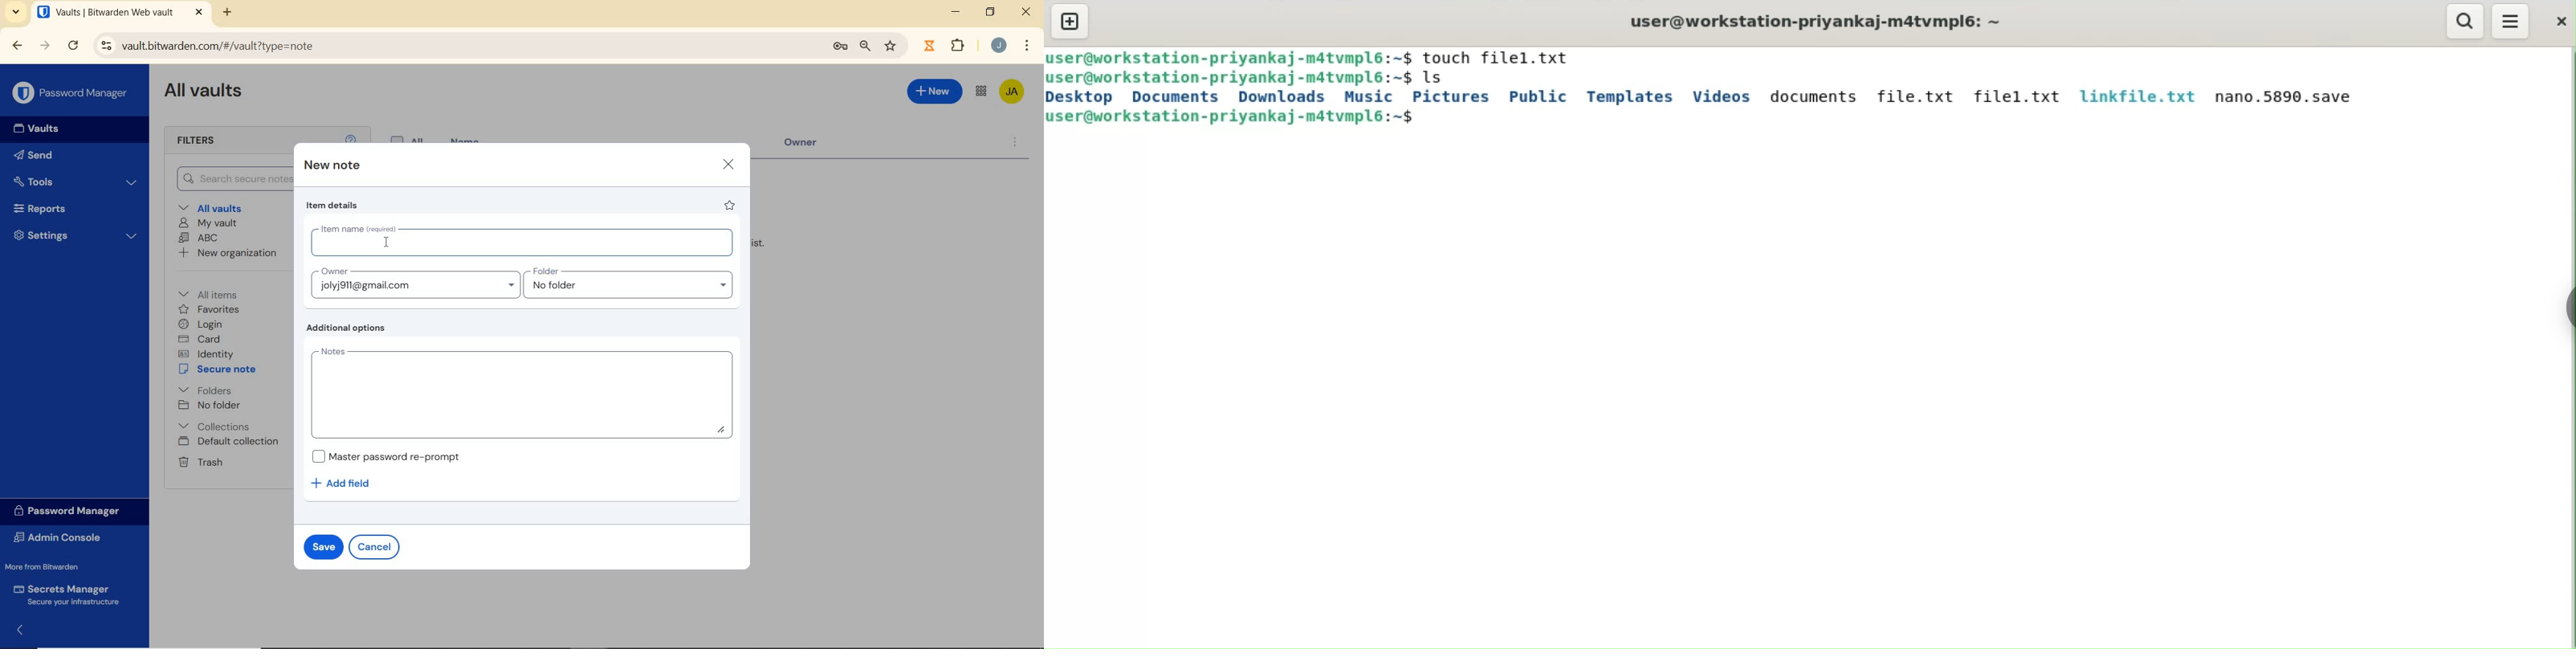  Describe the element at coordinates (323, 546) in the screenshot. I see `save` at that location.